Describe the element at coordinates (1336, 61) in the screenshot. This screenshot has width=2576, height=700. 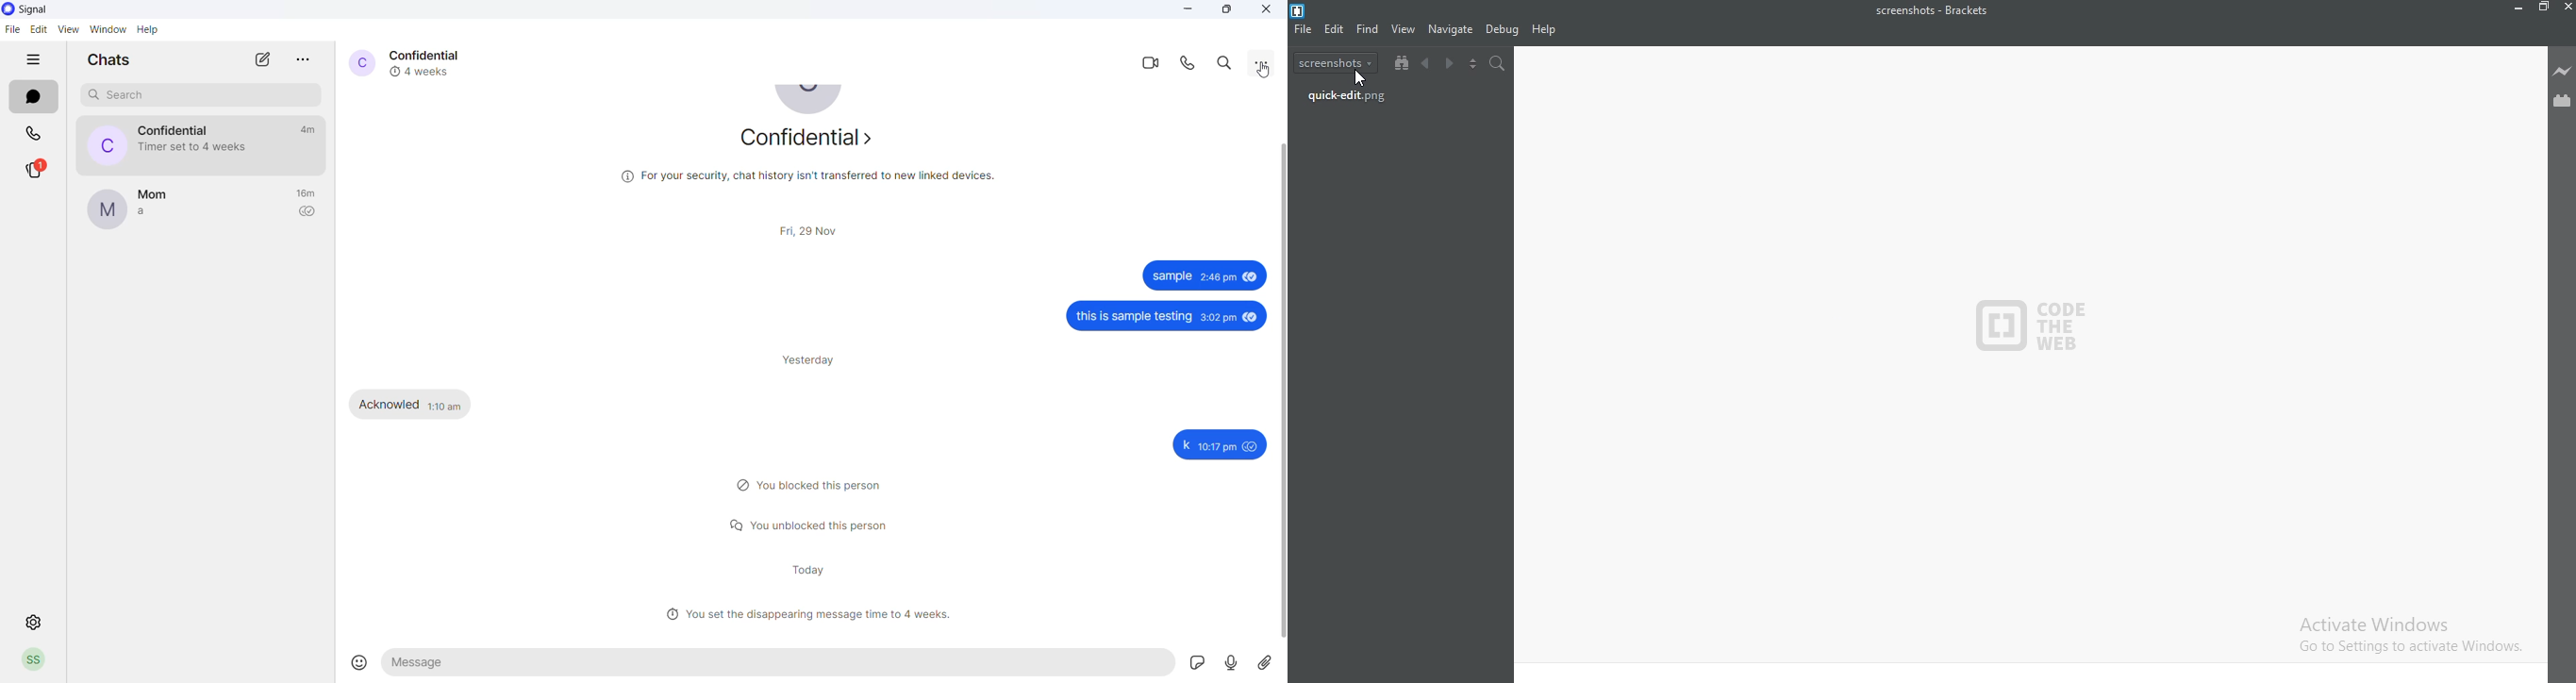
I see `screenshots dropdown` at that location.